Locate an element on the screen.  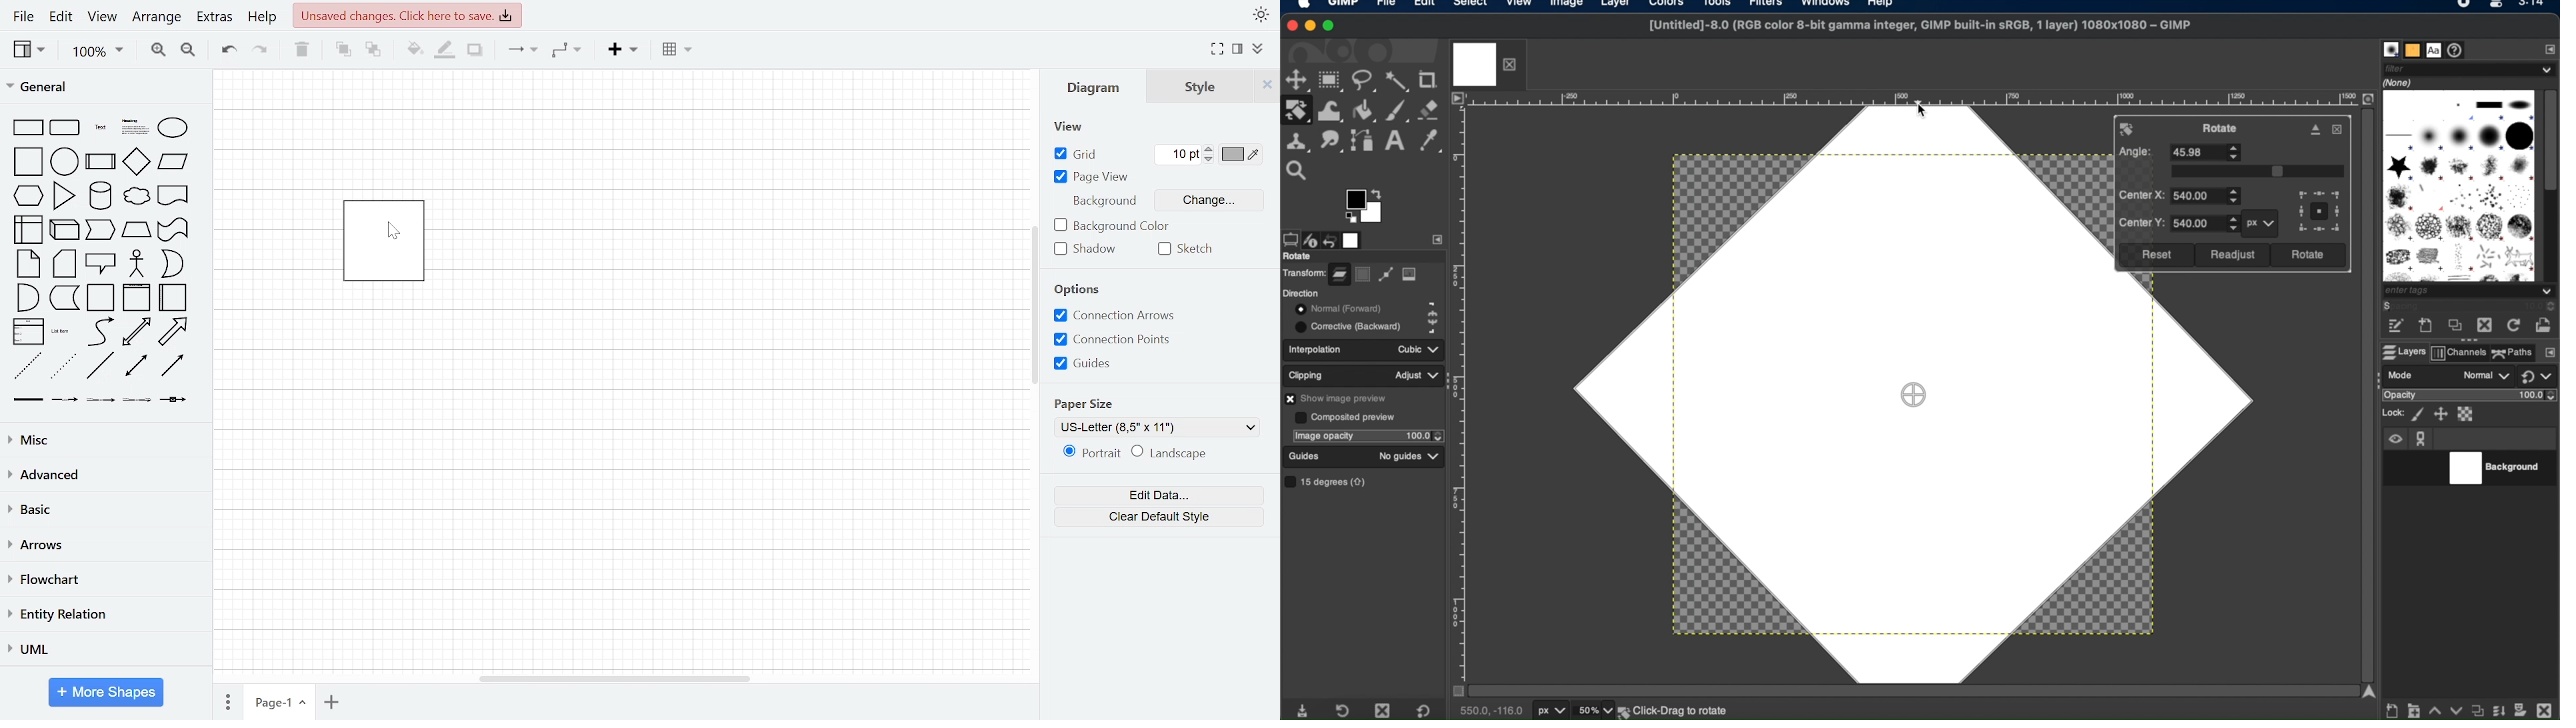
circle is located at coordinates (66, 161).